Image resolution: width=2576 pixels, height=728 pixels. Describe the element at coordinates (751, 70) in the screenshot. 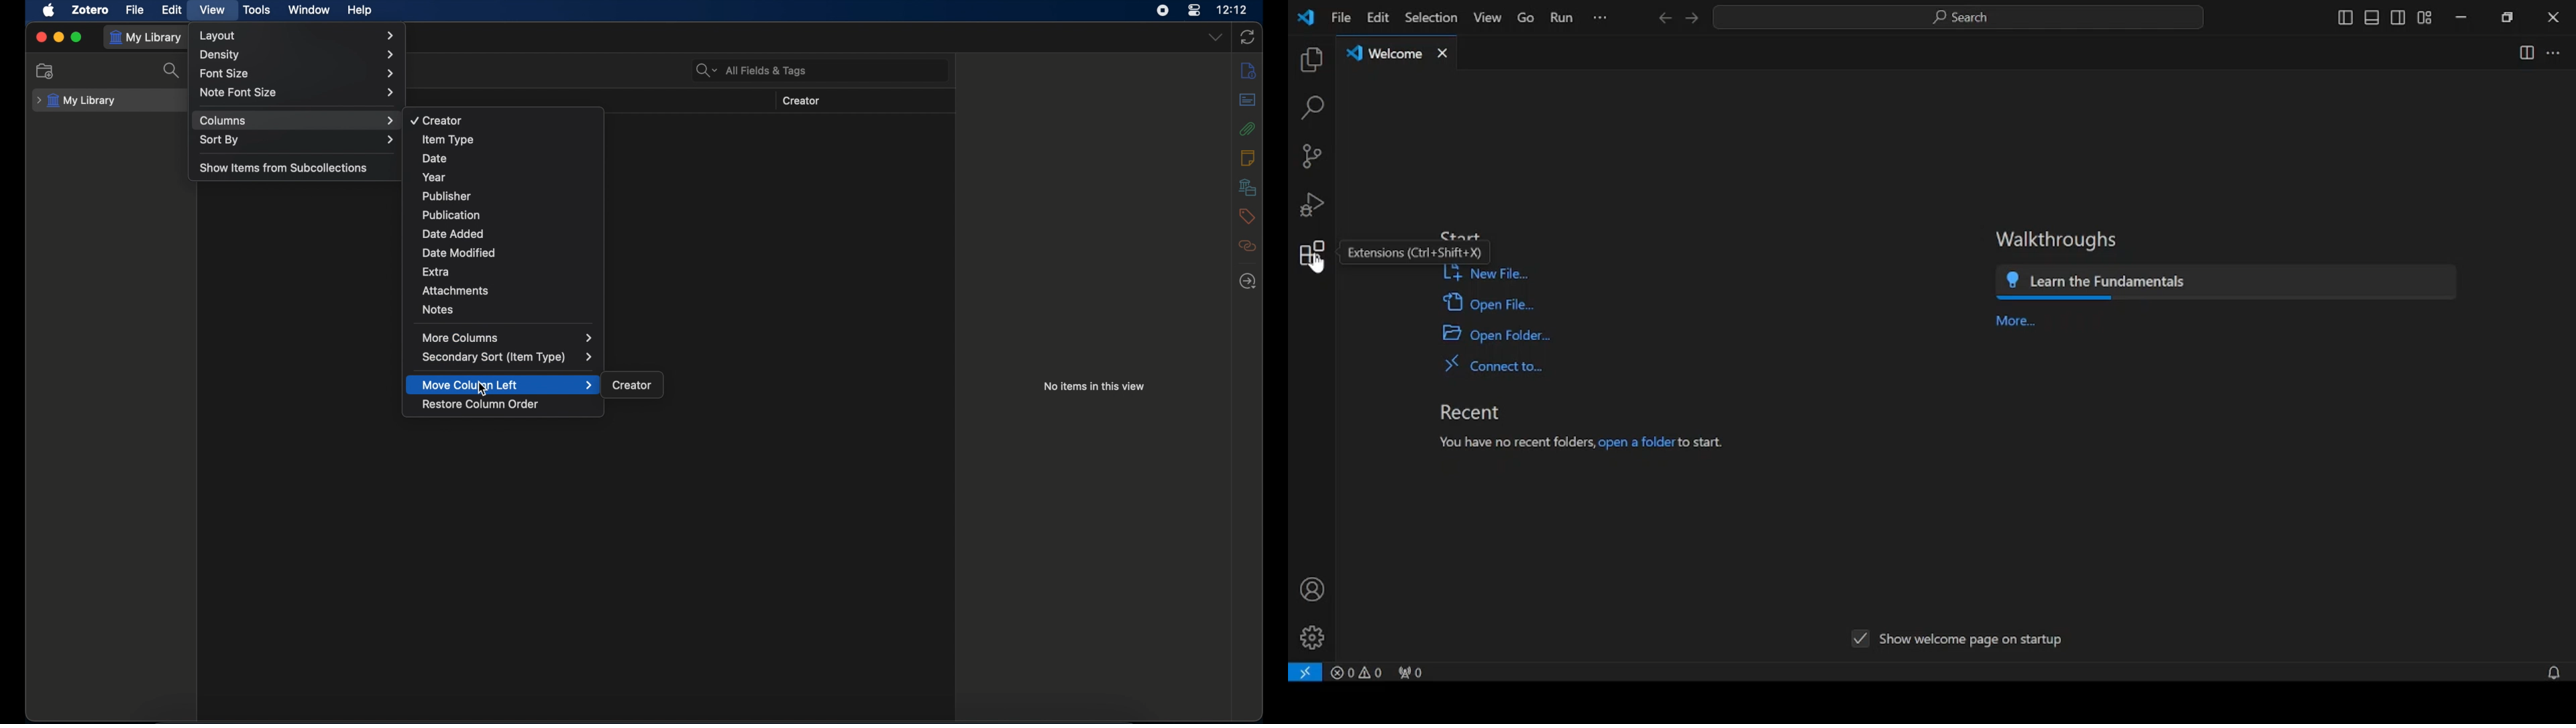

I see `search bar` at that location.